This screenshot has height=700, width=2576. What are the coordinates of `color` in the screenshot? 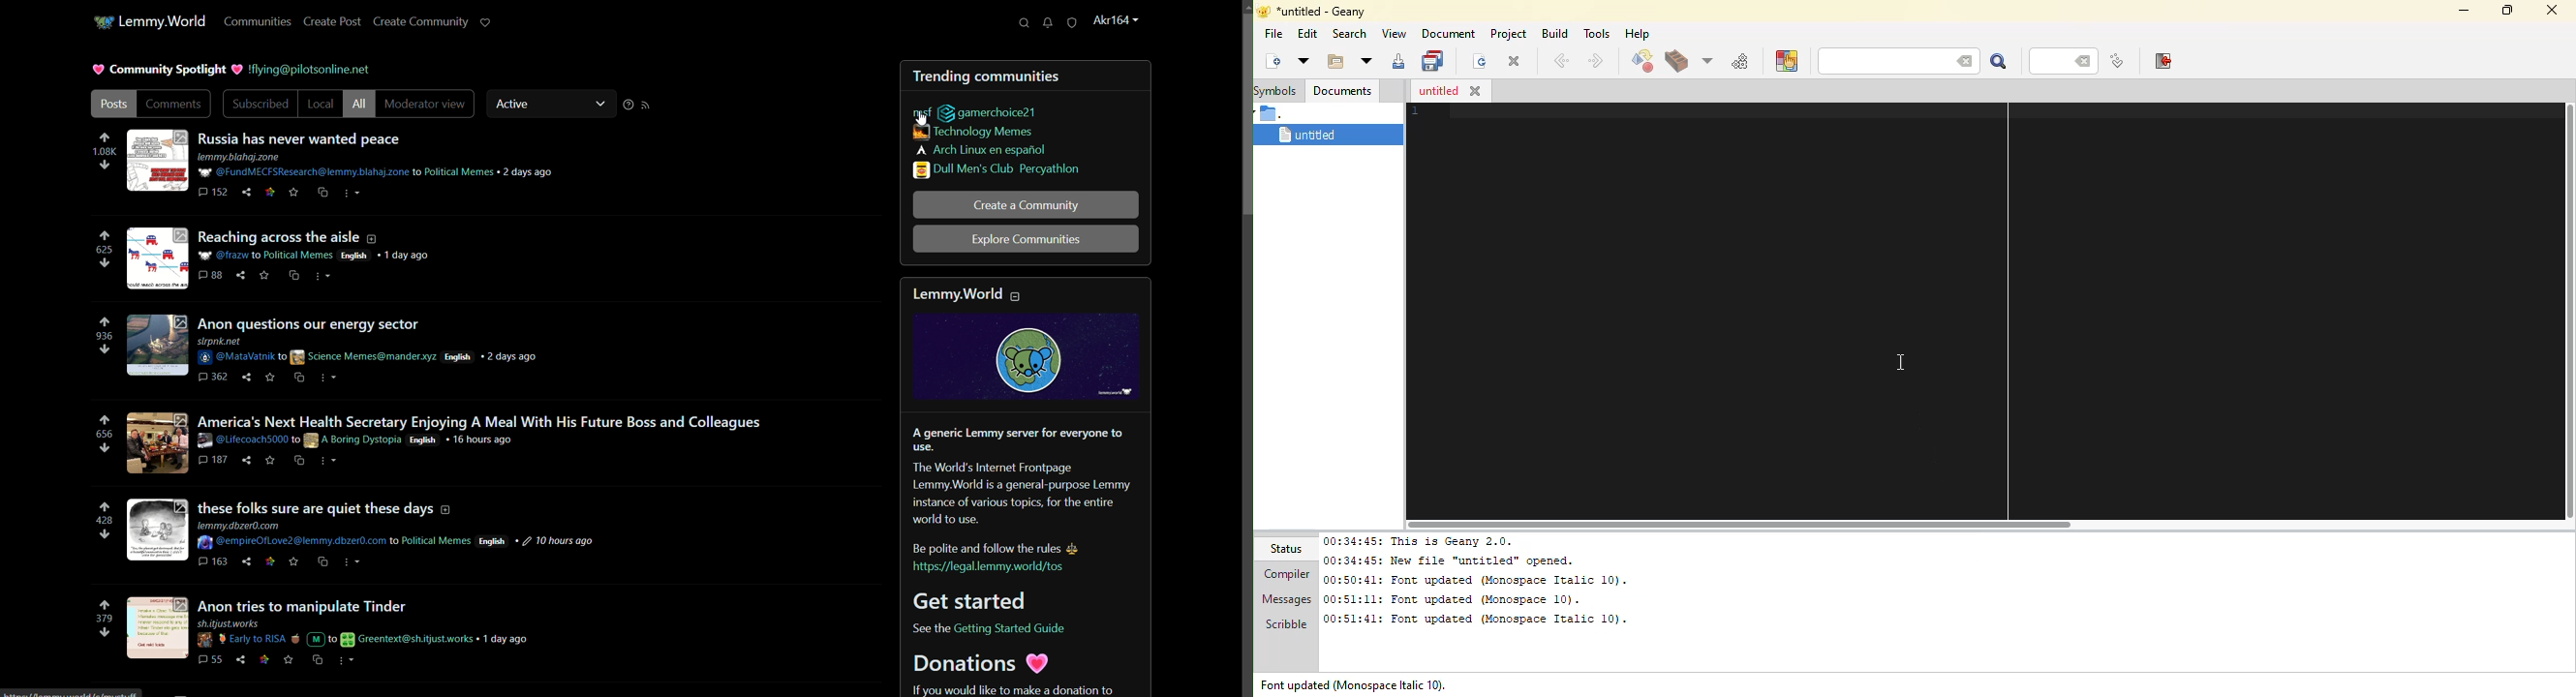 It's located at (1786, 61).